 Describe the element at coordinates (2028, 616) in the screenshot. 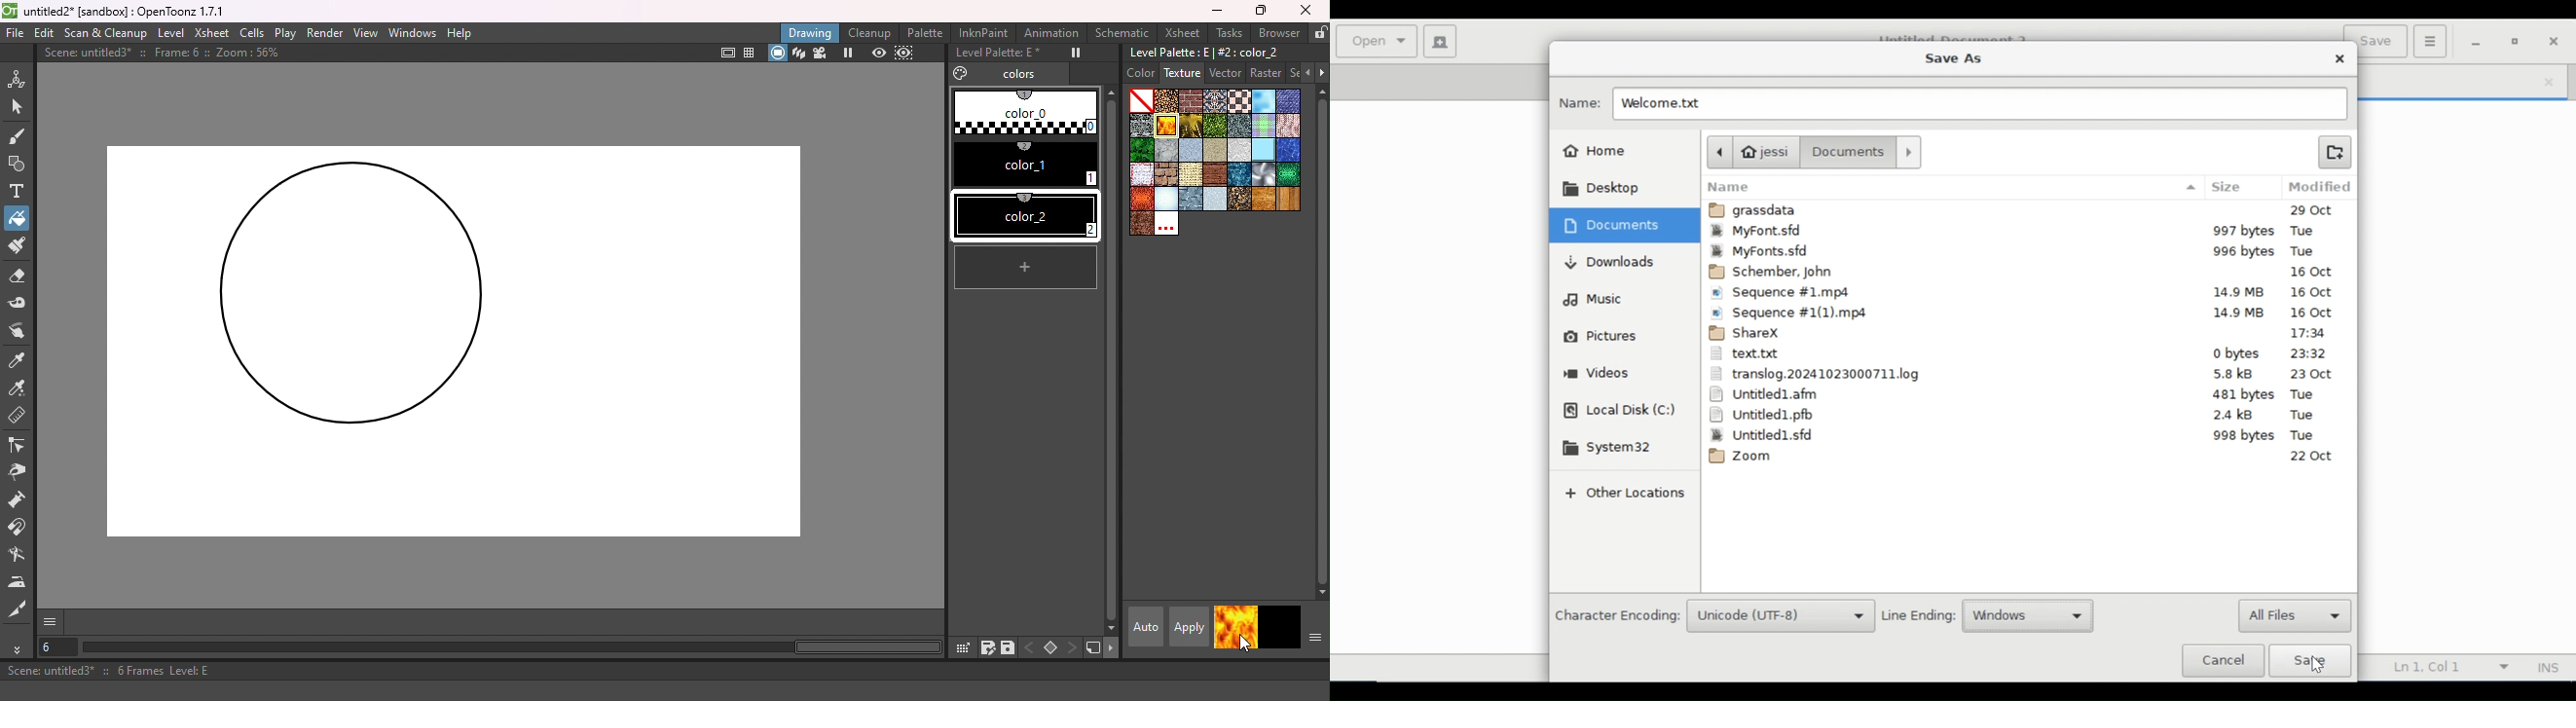

I see `Windows` at that location.